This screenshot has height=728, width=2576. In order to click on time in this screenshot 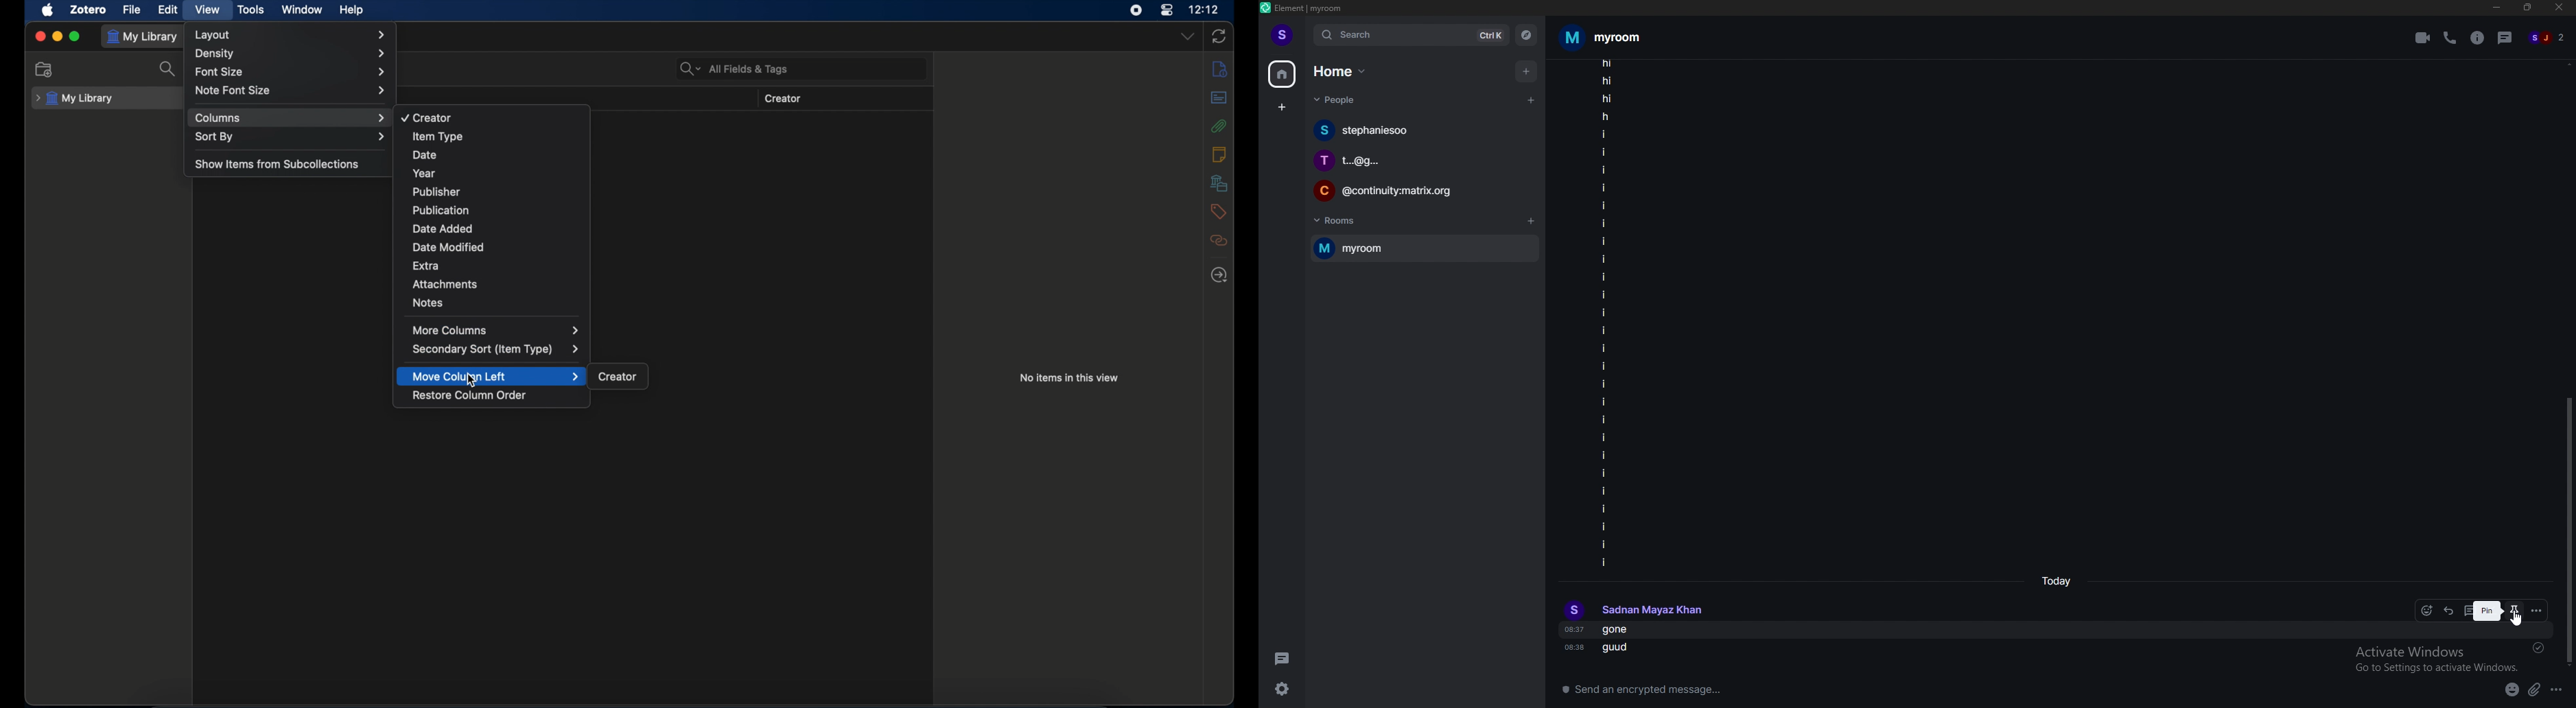, I will do `click(1572, 648)`.